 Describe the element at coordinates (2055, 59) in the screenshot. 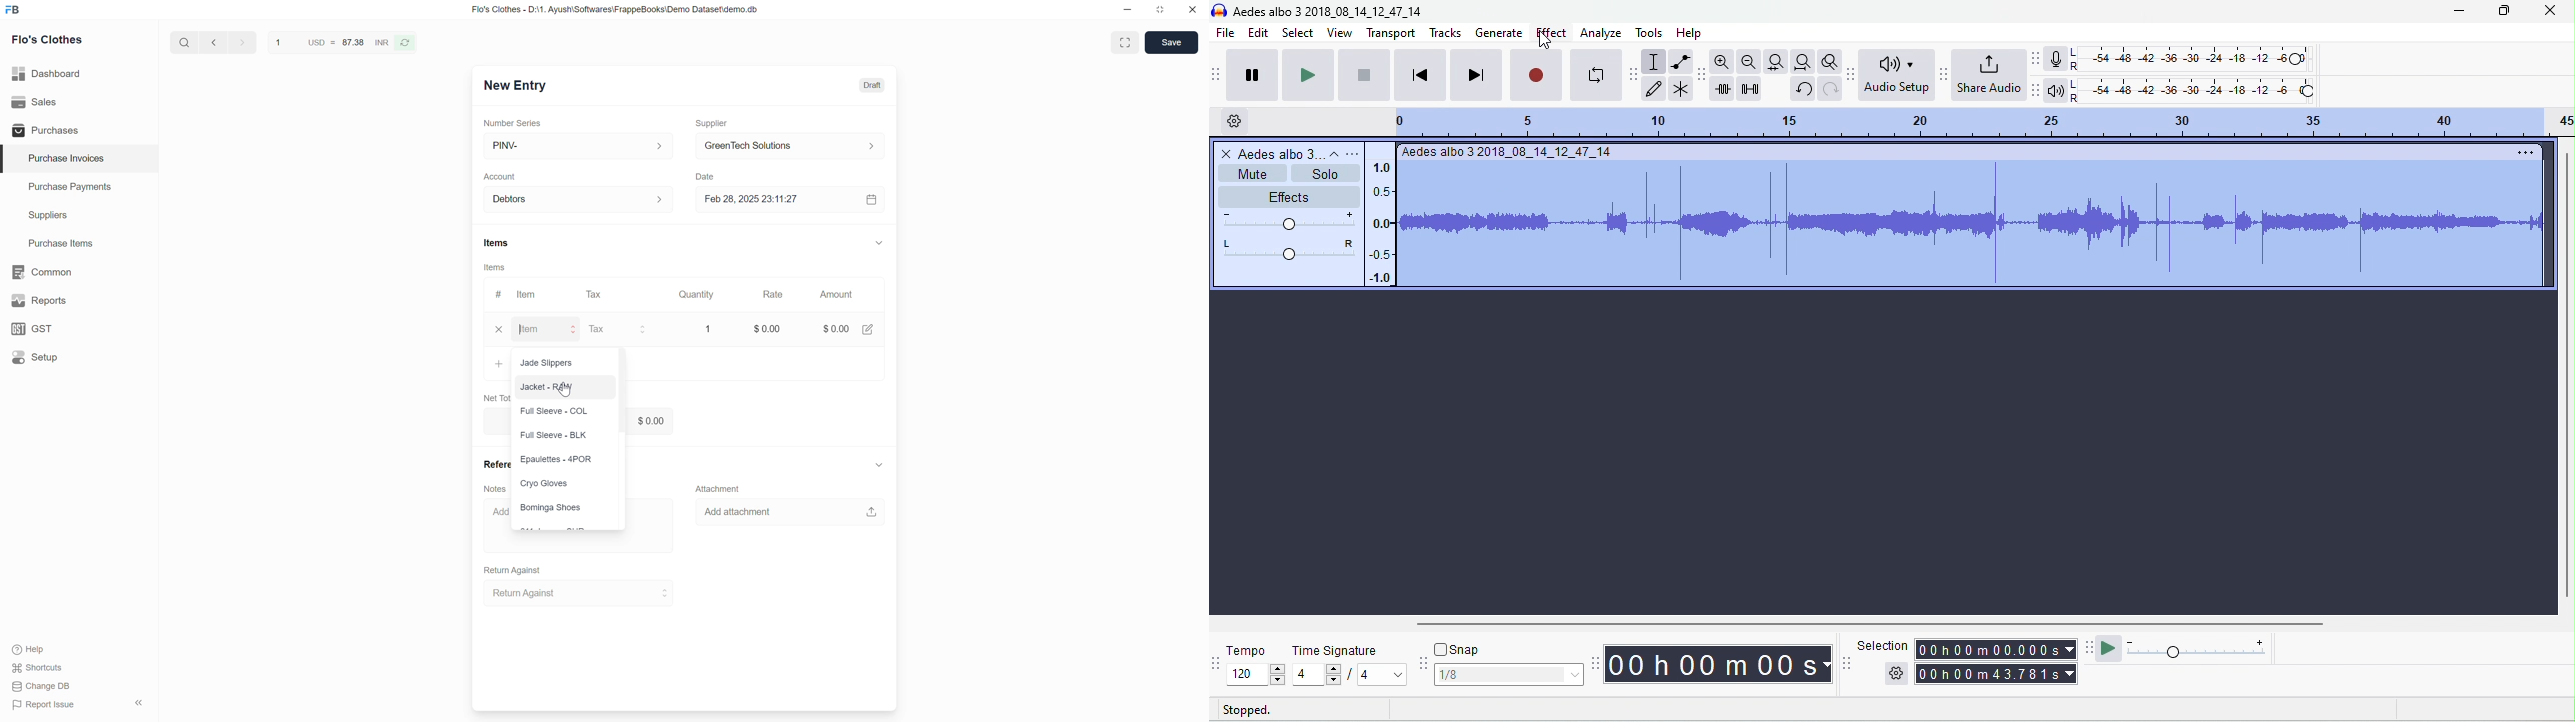

I see `record meter` at that location.